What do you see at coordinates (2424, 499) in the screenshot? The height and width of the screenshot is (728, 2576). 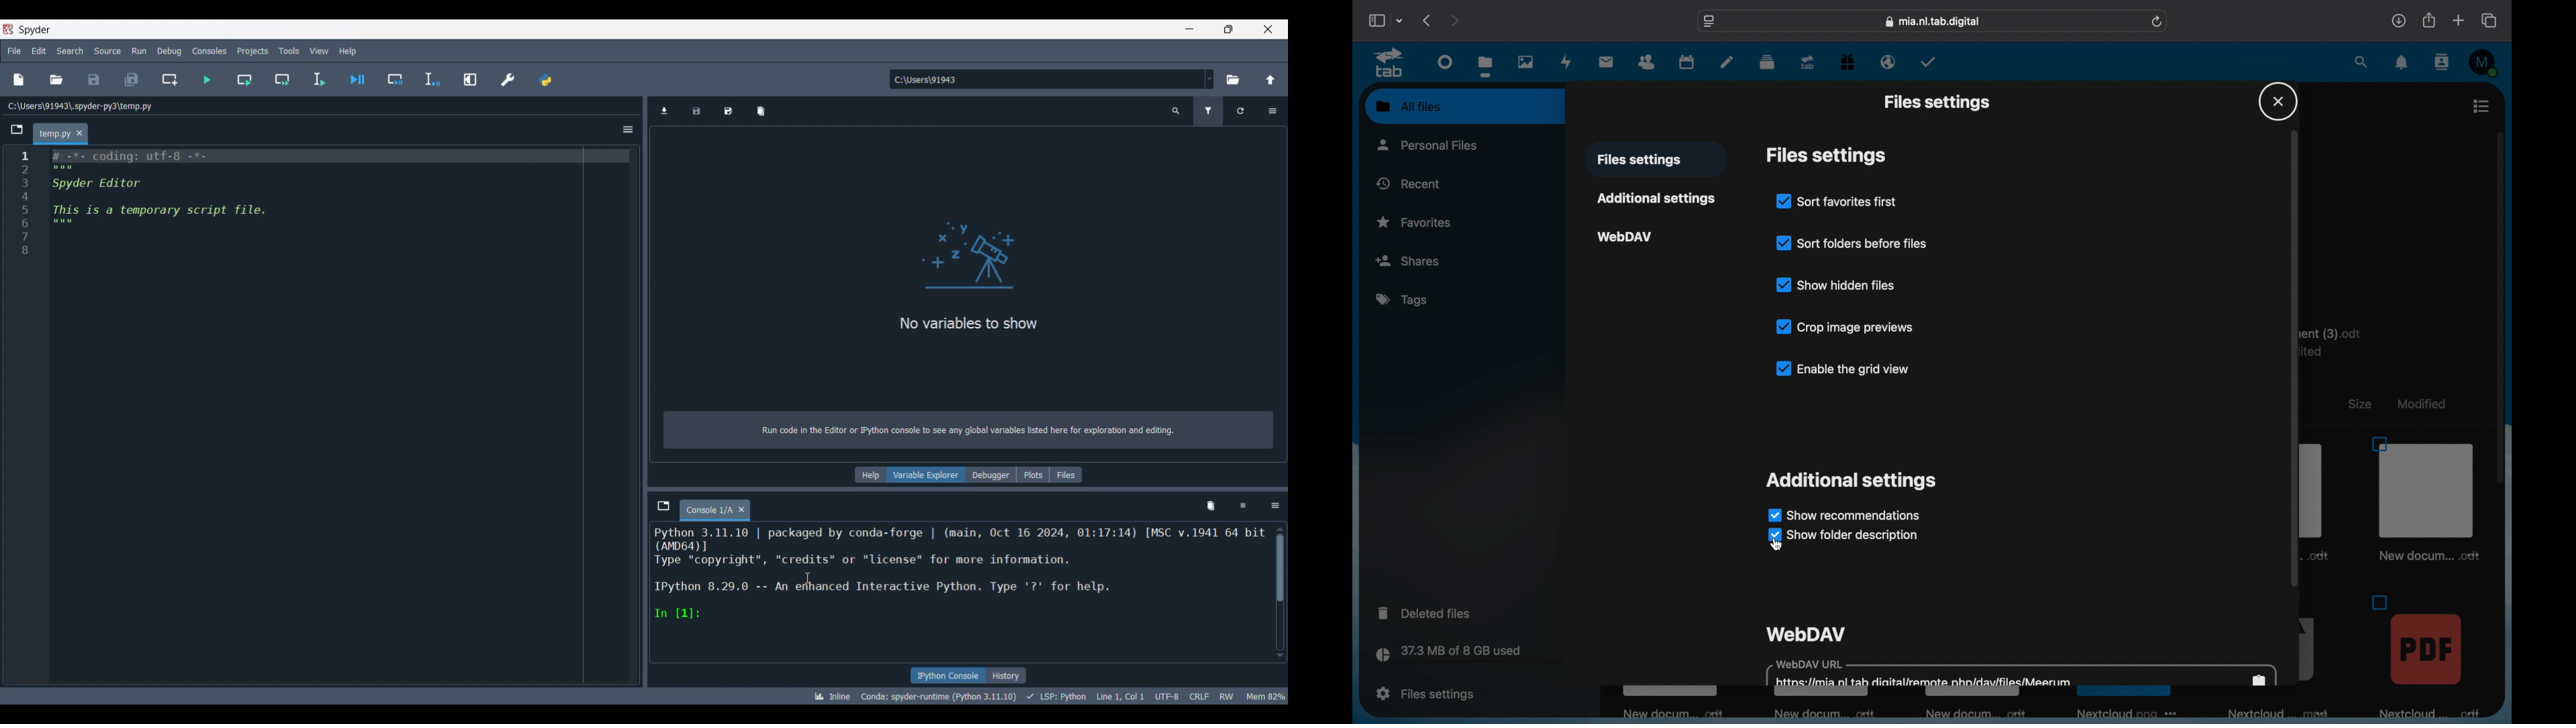 I see `file` at bounding box center [2424, 499].